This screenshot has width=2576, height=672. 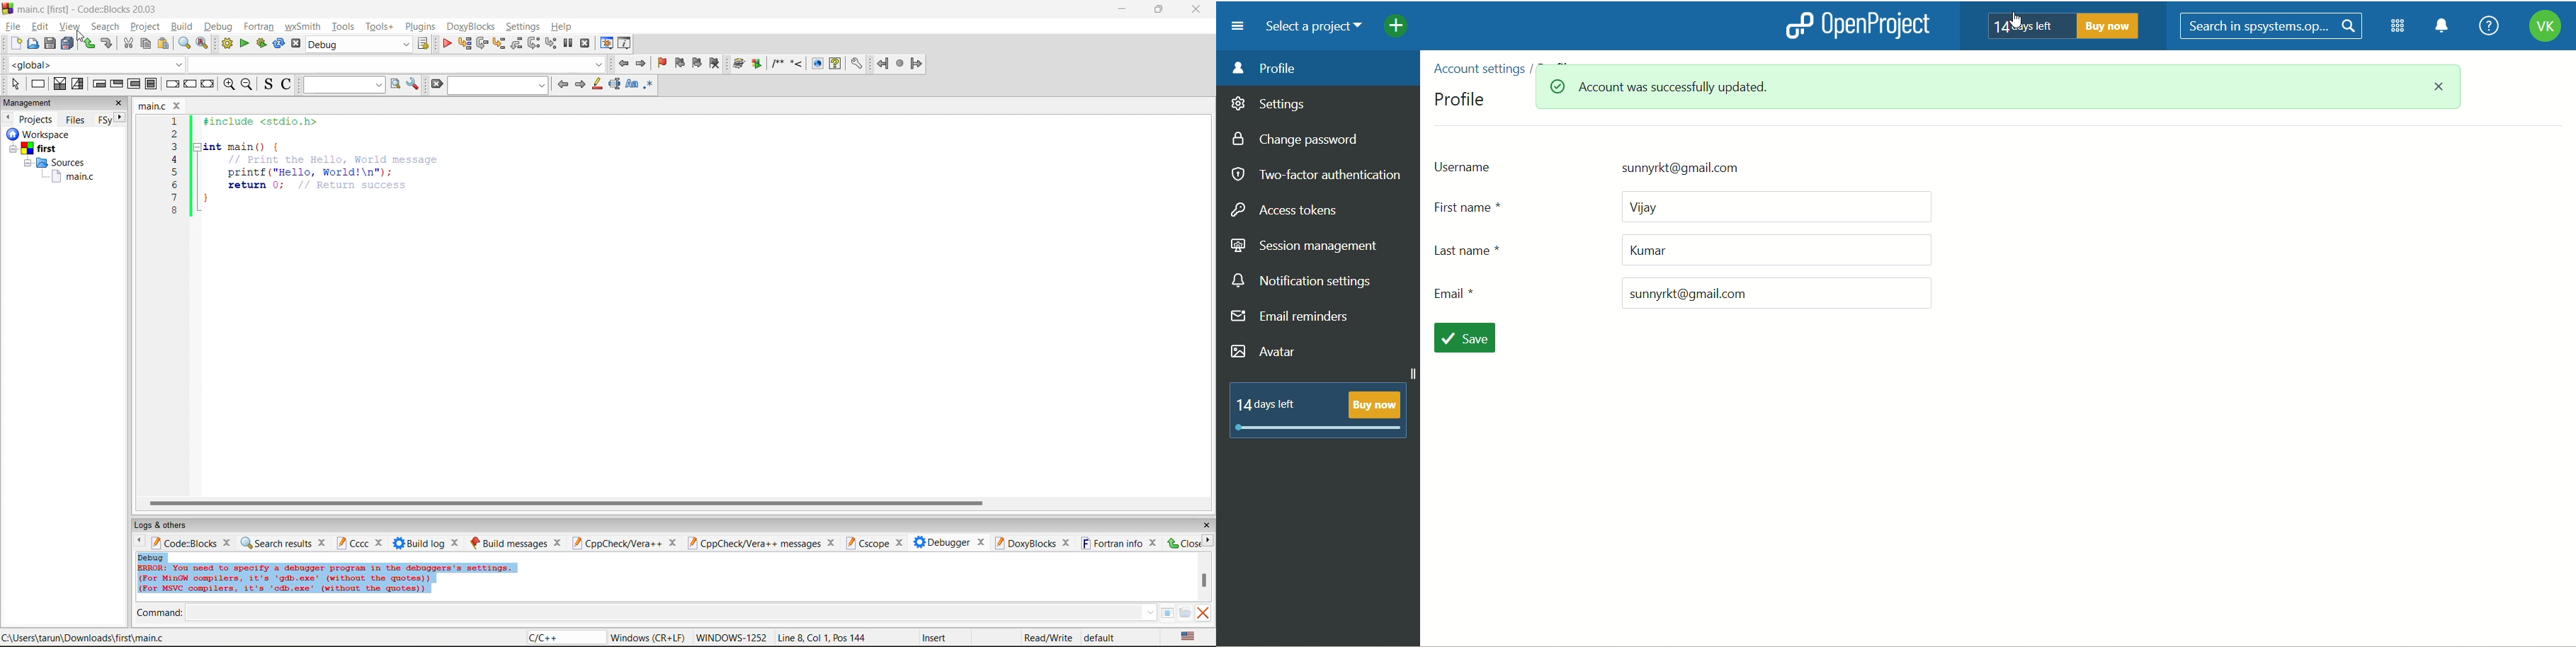 I want to click on notification settings, so click(x=1303, y=282).